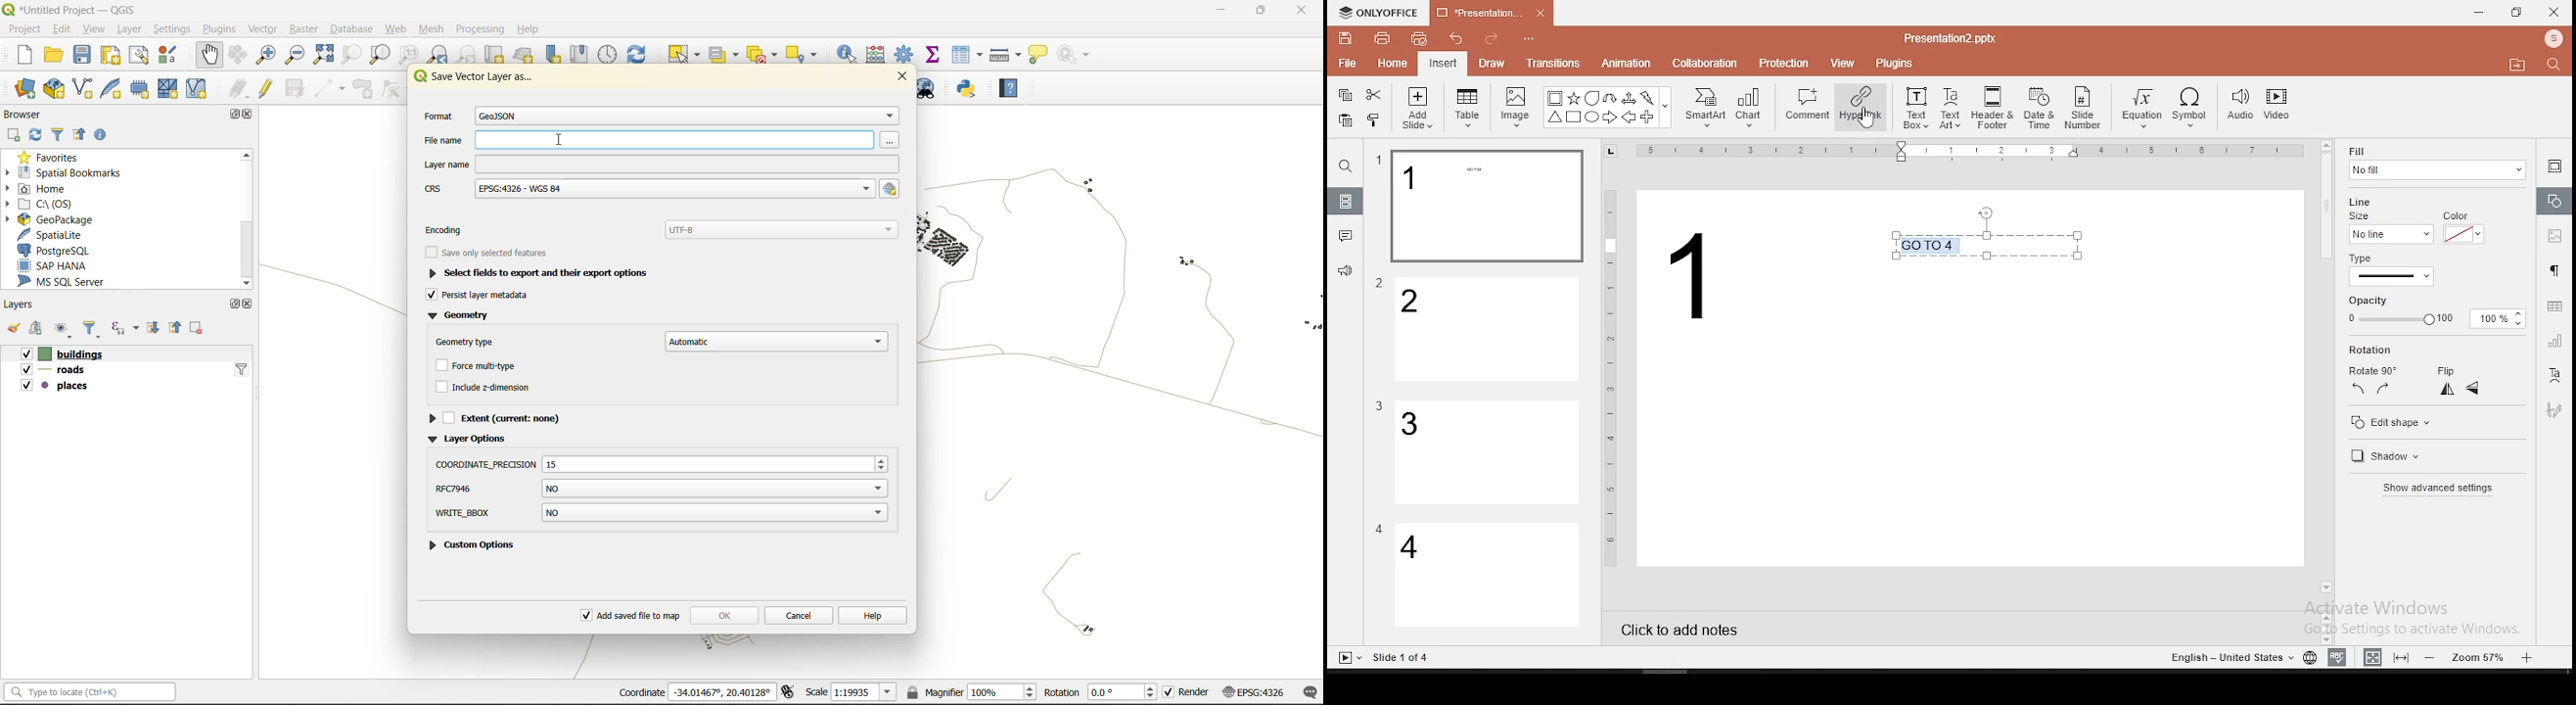  Describe the element at coordinates (899, 77) in the screenshot. I see `close` at that location.